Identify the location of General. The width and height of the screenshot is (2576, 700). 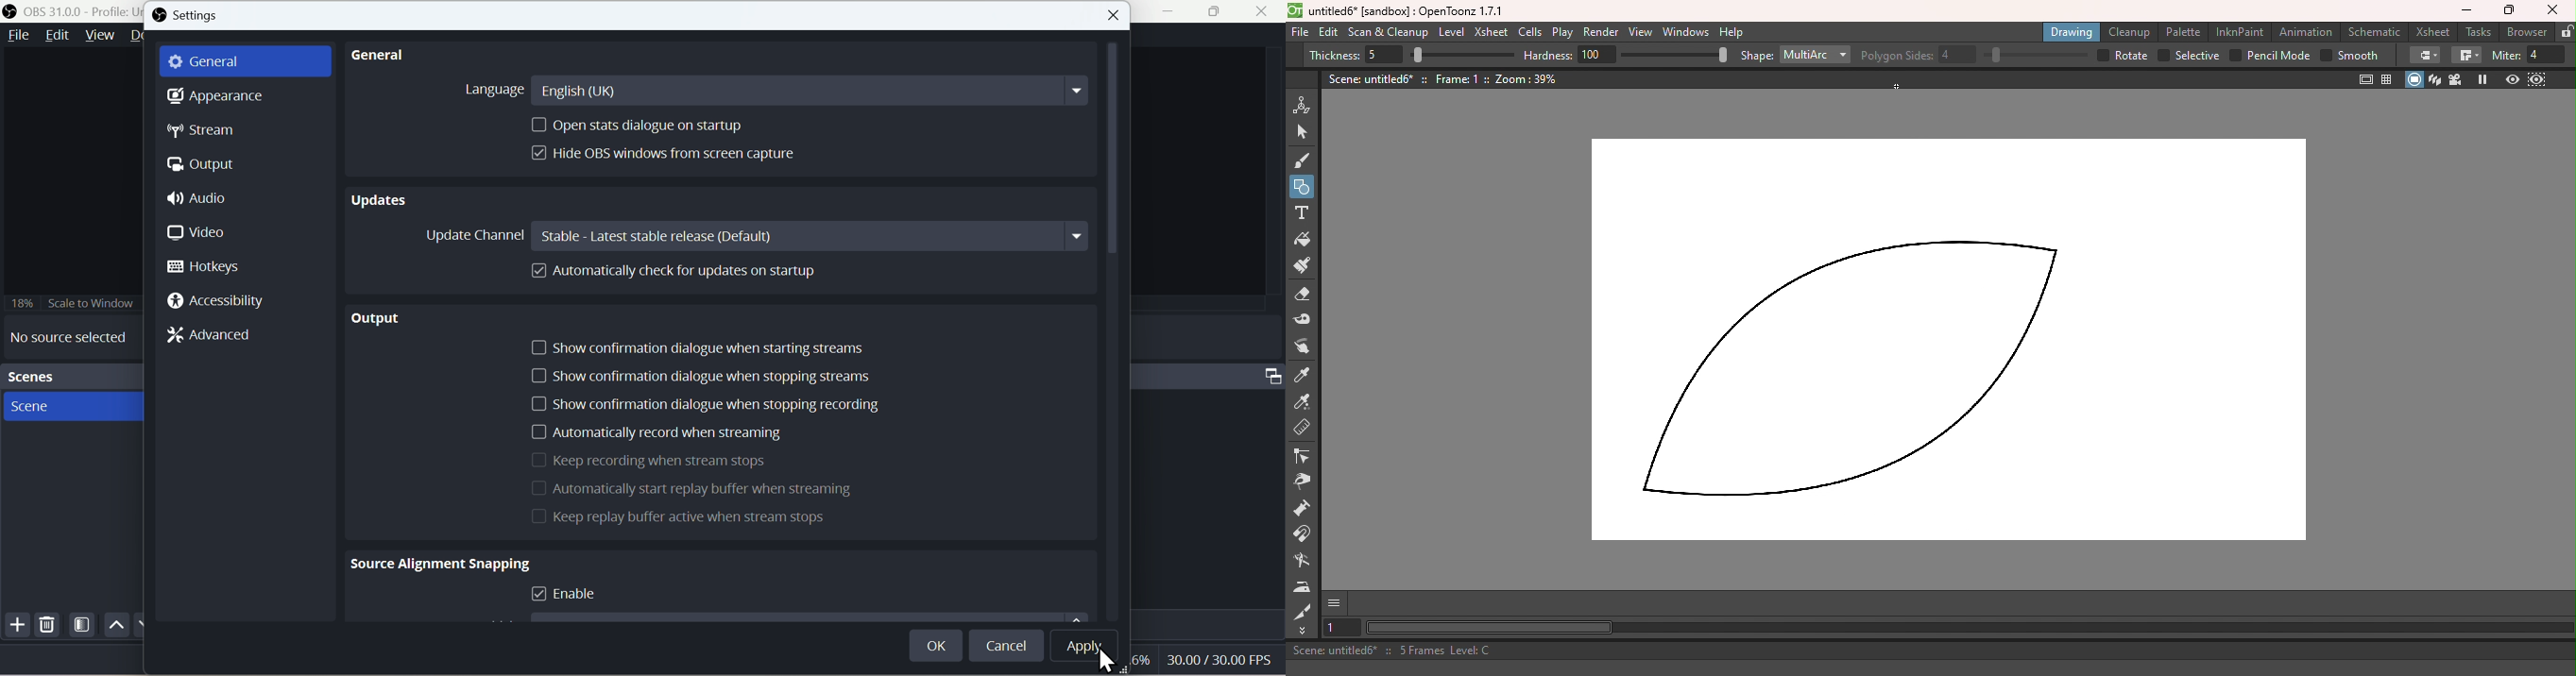
(216, 62).